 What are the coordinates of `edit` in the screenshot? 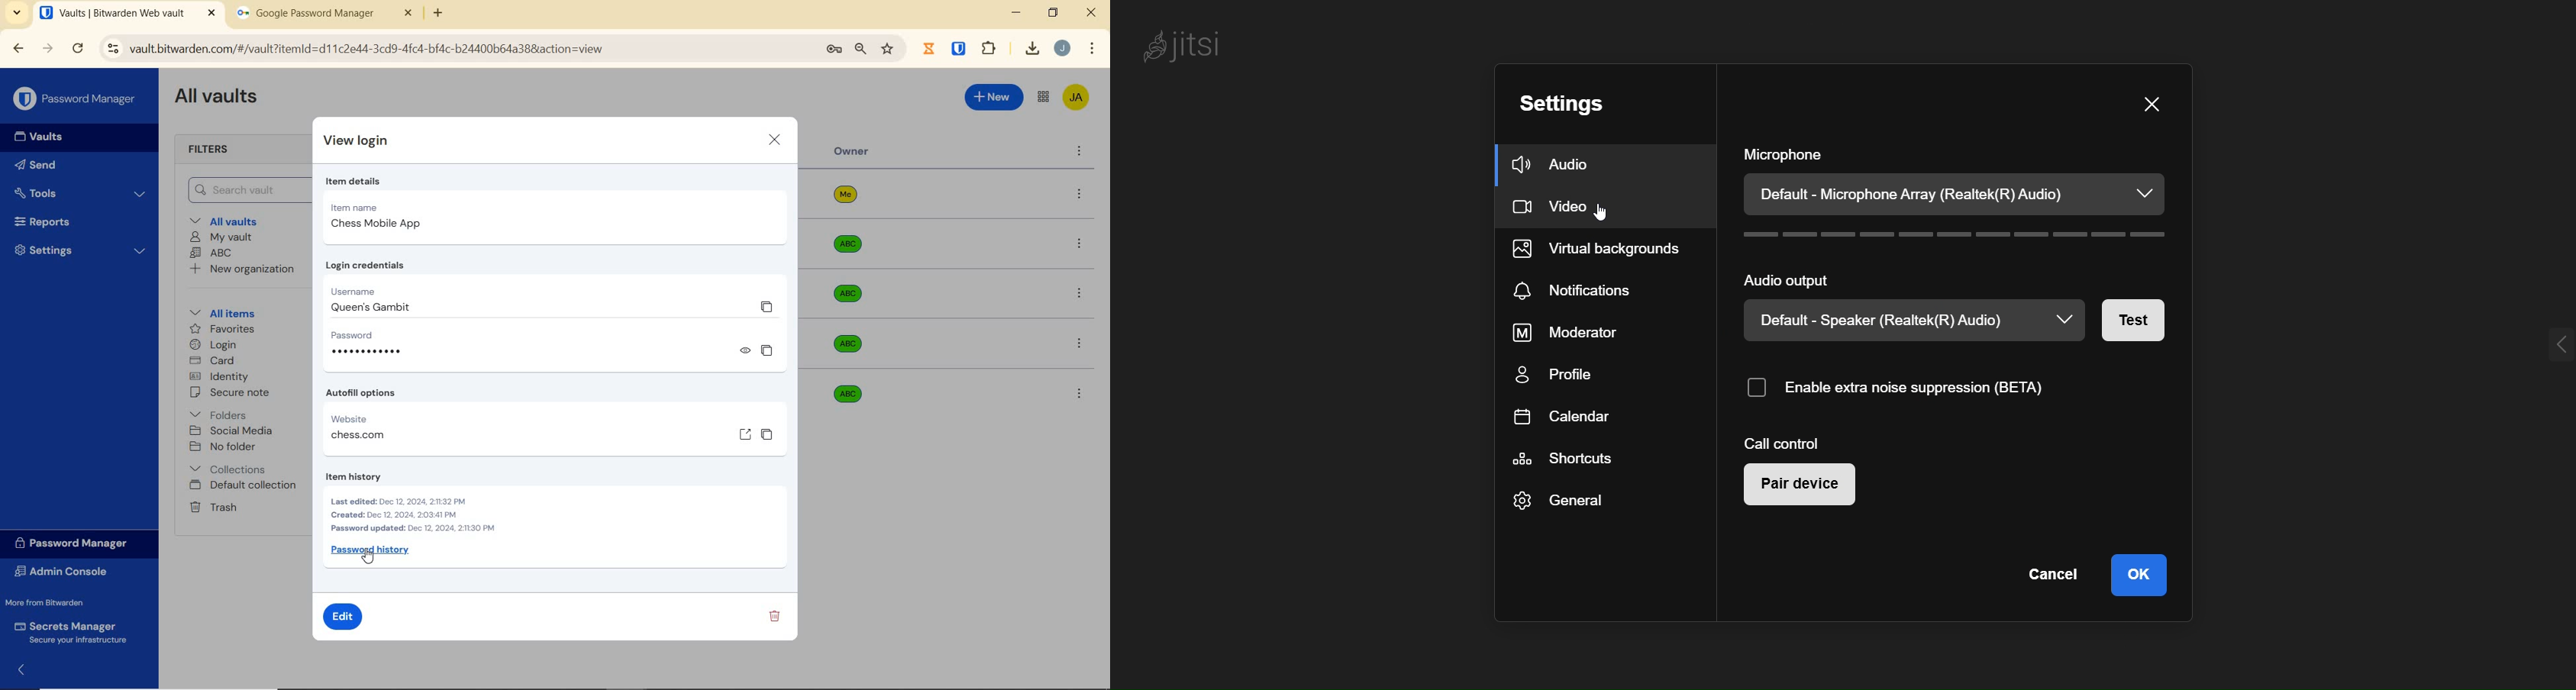 It's located at (344, 616).